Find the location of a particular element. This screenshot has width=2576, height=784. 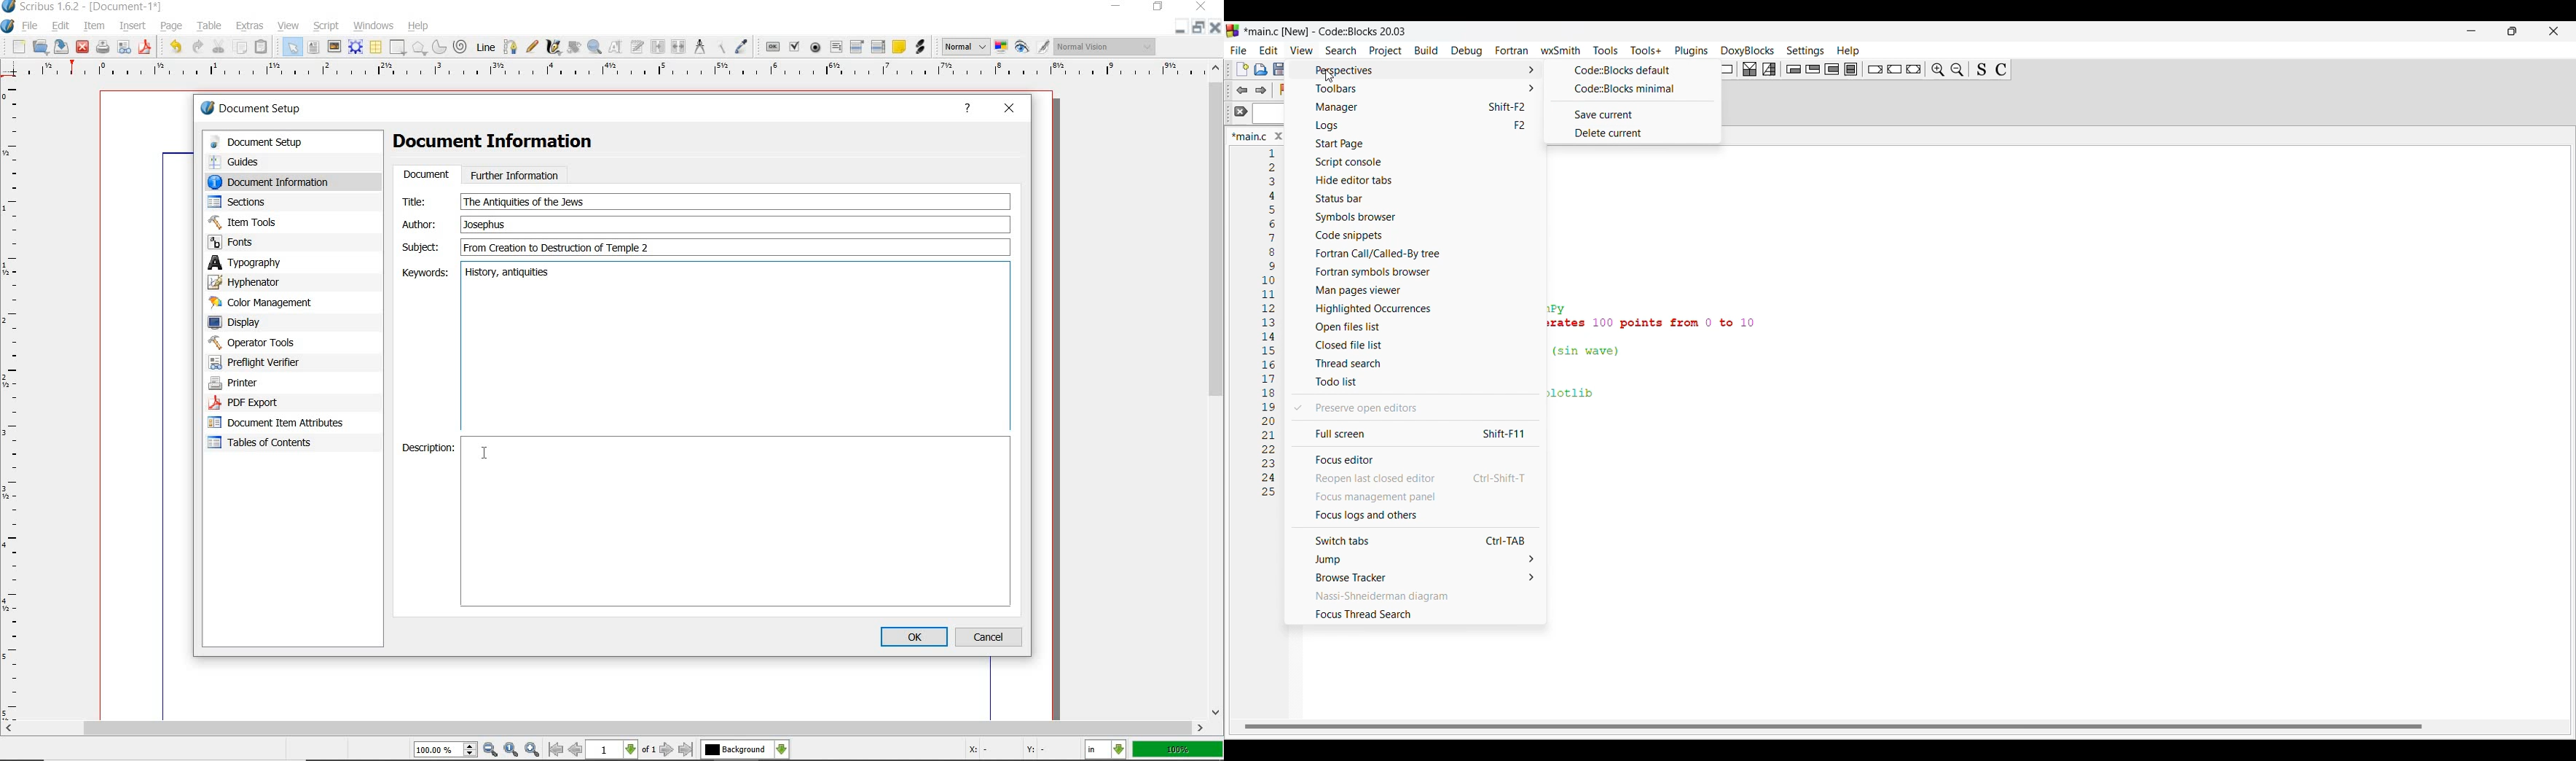

eye dropper is located at coordinates (742, 46).